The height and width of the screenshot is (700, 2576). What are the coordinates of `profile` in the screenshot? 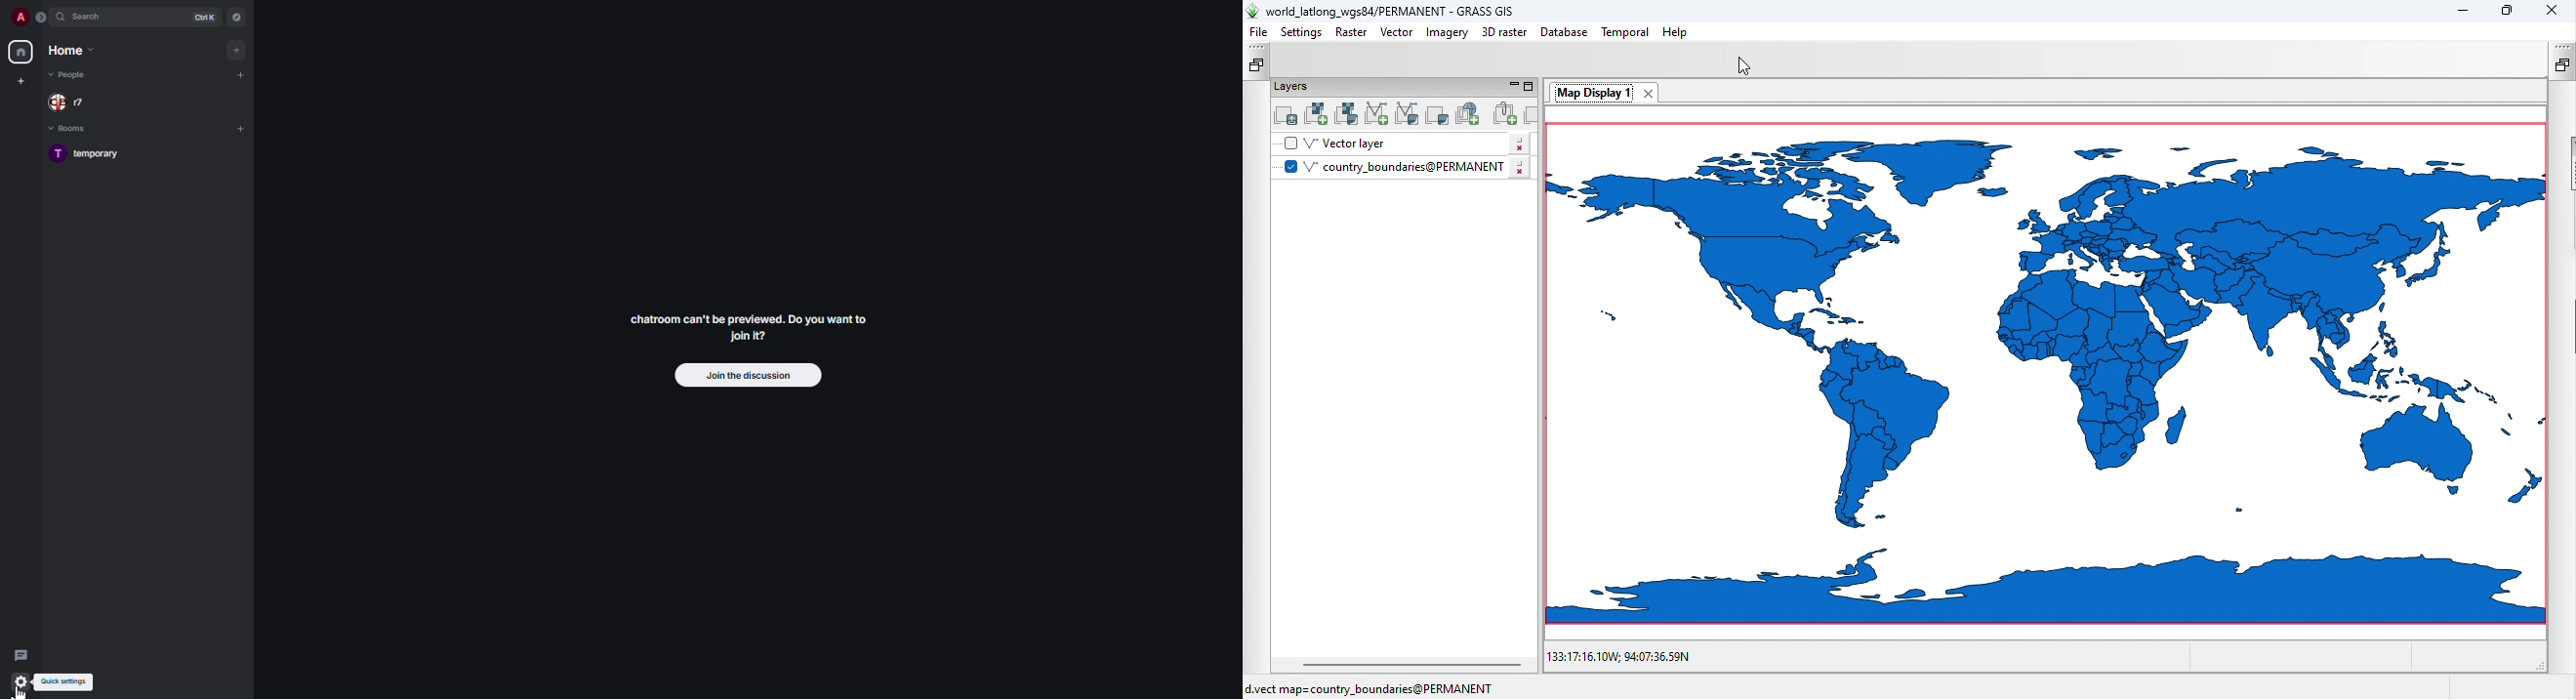 It's located at (22, 16).